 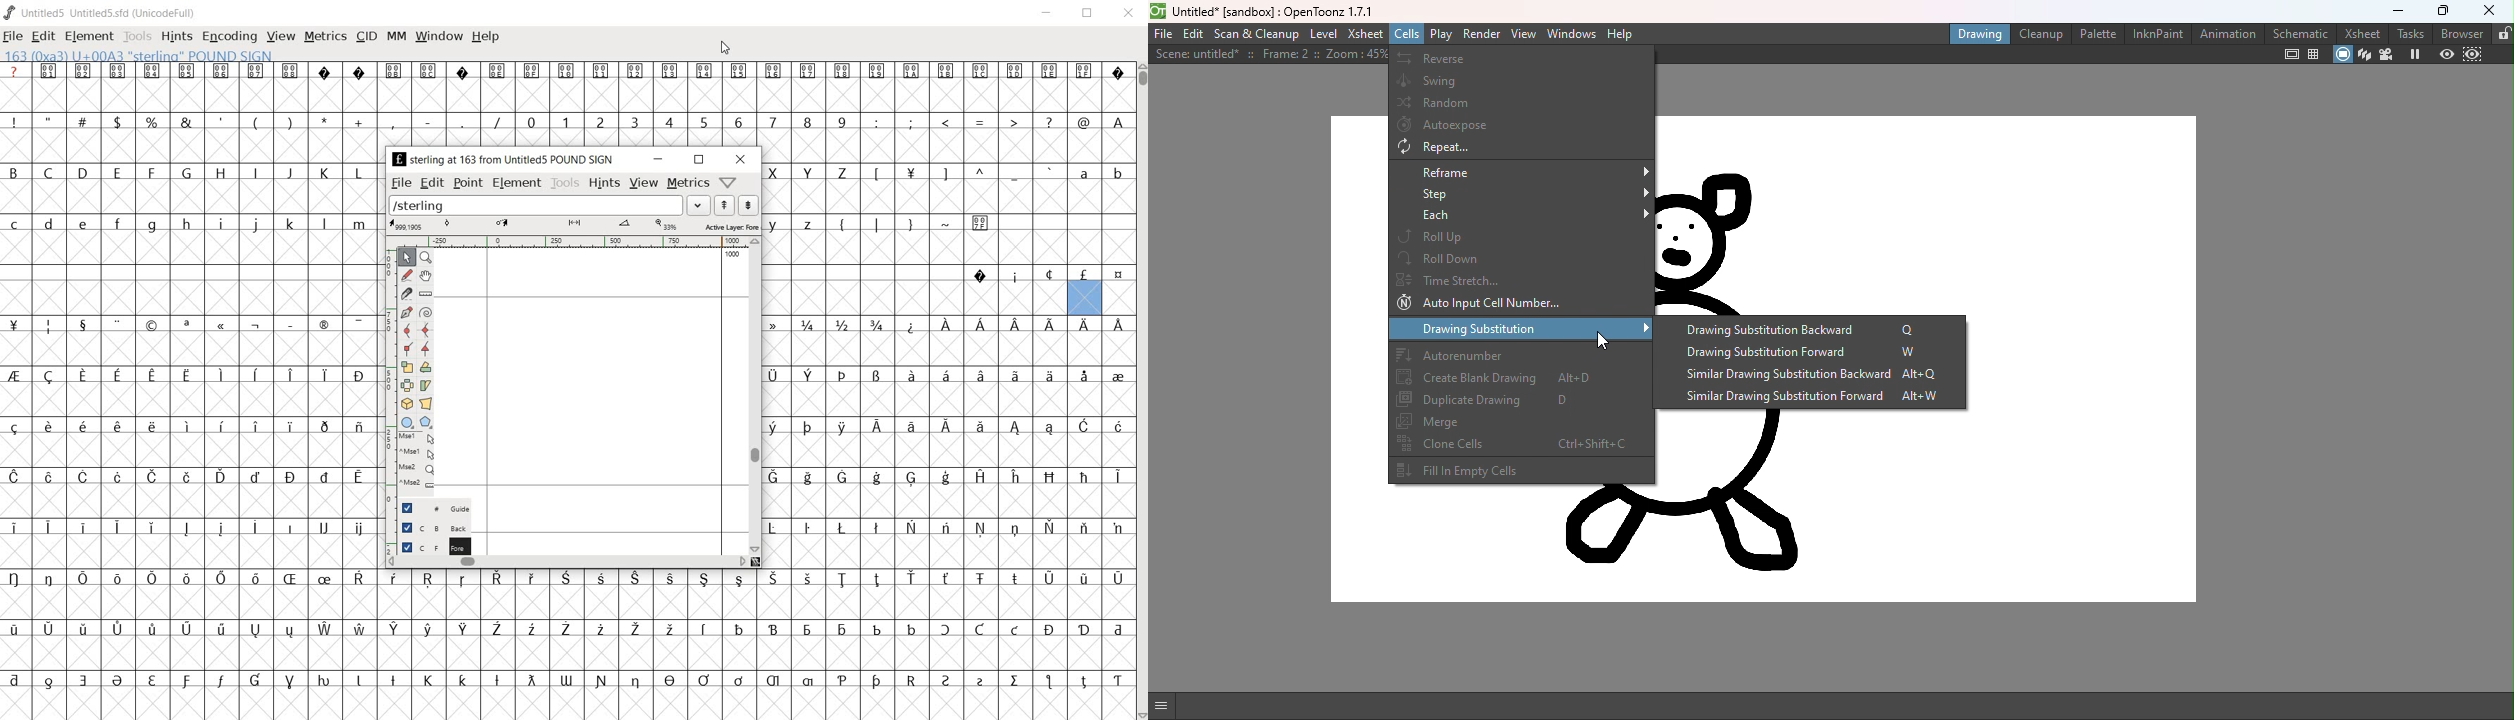 What do you see at coordinates (290, 427) in the screenshot?
I see `Symbol` at bounding box center [290, 427].